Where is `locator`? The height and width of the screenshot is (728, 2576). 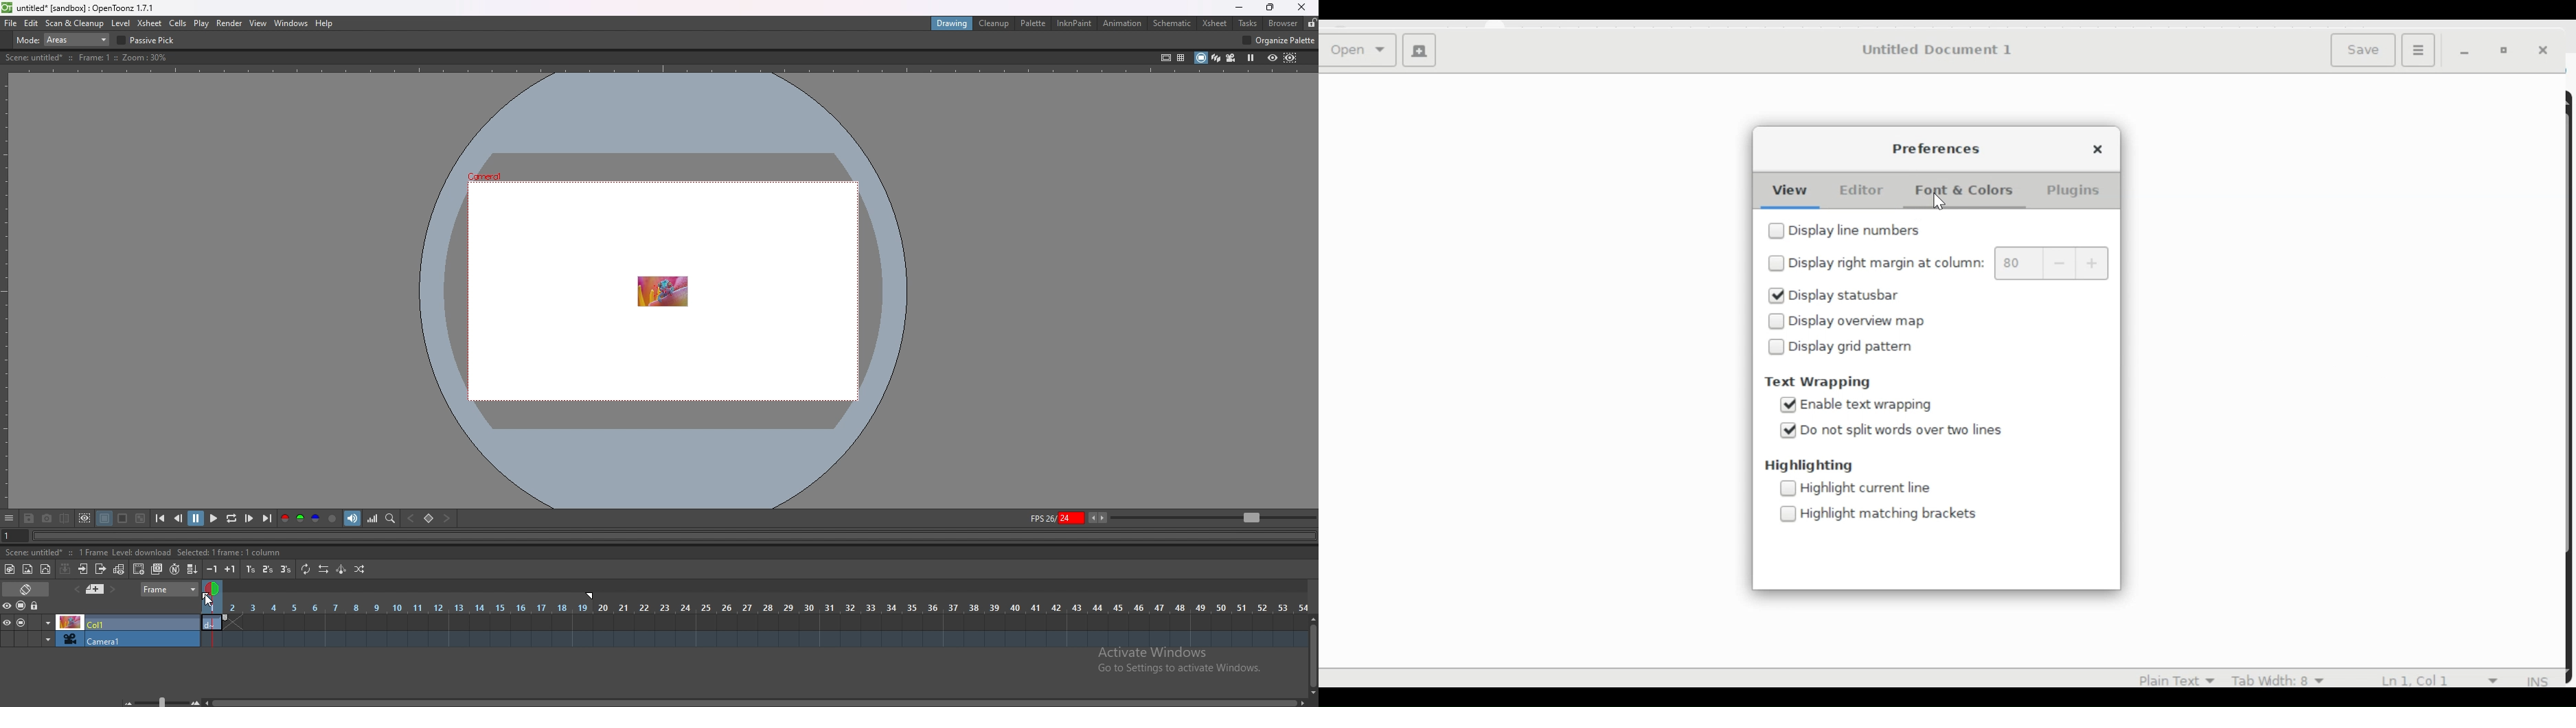 locator is located at coordinates (391, 519).